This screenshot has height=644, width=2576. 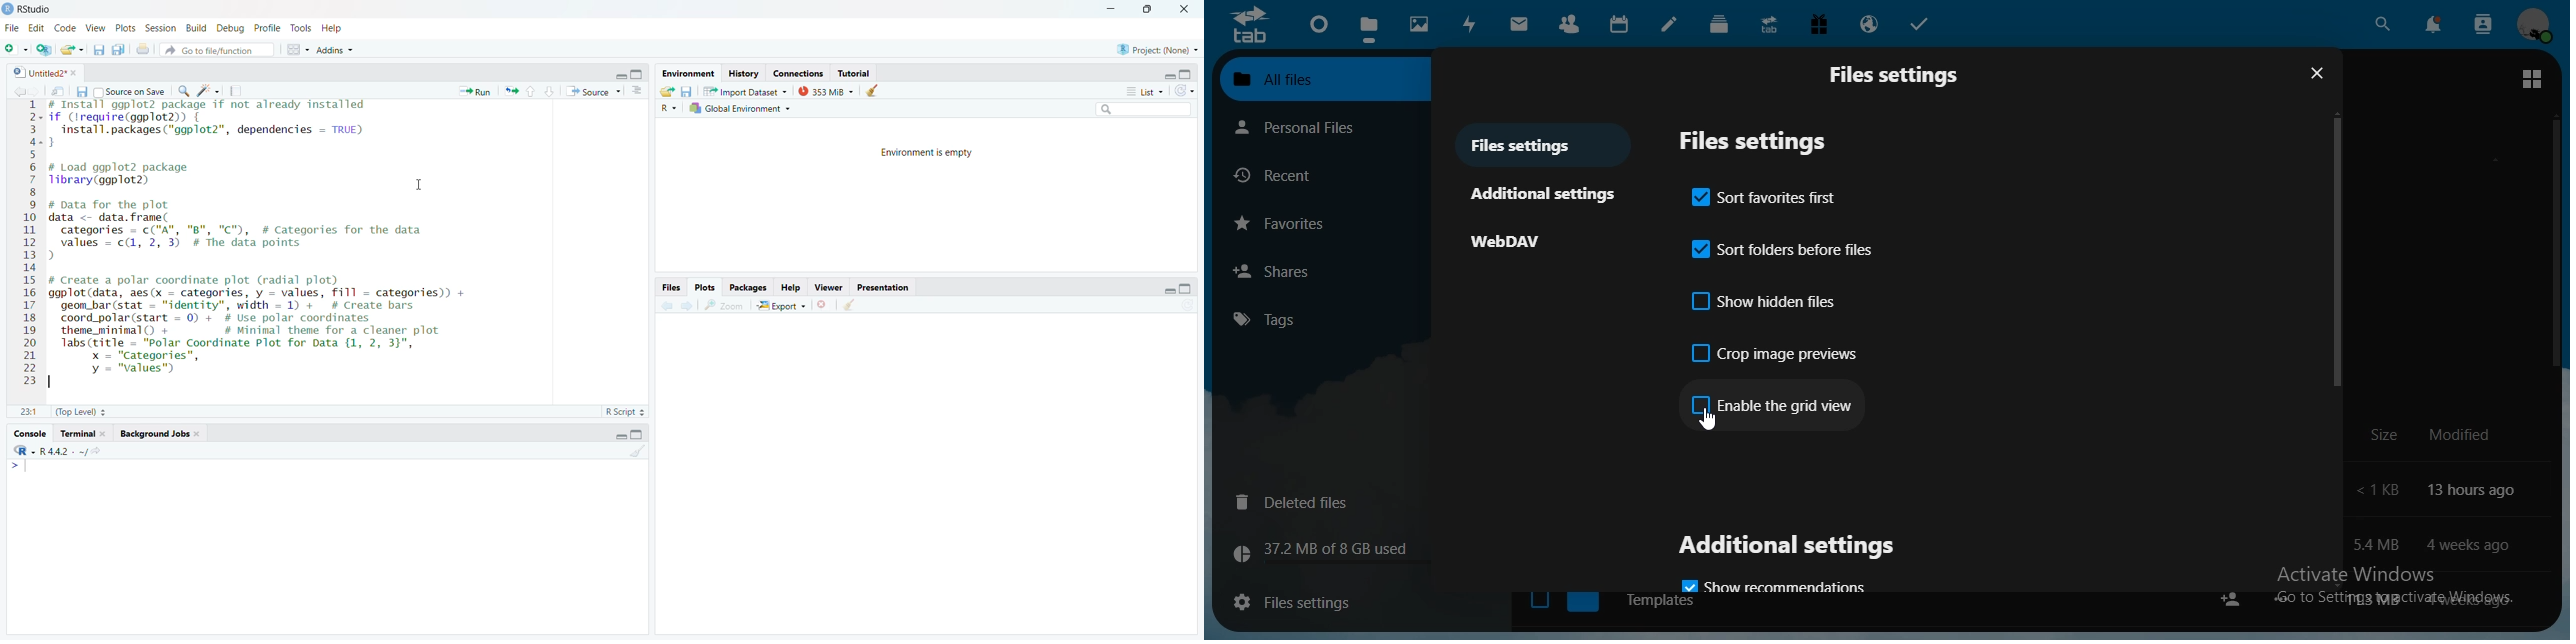 What do you see at coordinates (668, 109) in the screenshot?
I see `R~` at bounding box center [668, 109].